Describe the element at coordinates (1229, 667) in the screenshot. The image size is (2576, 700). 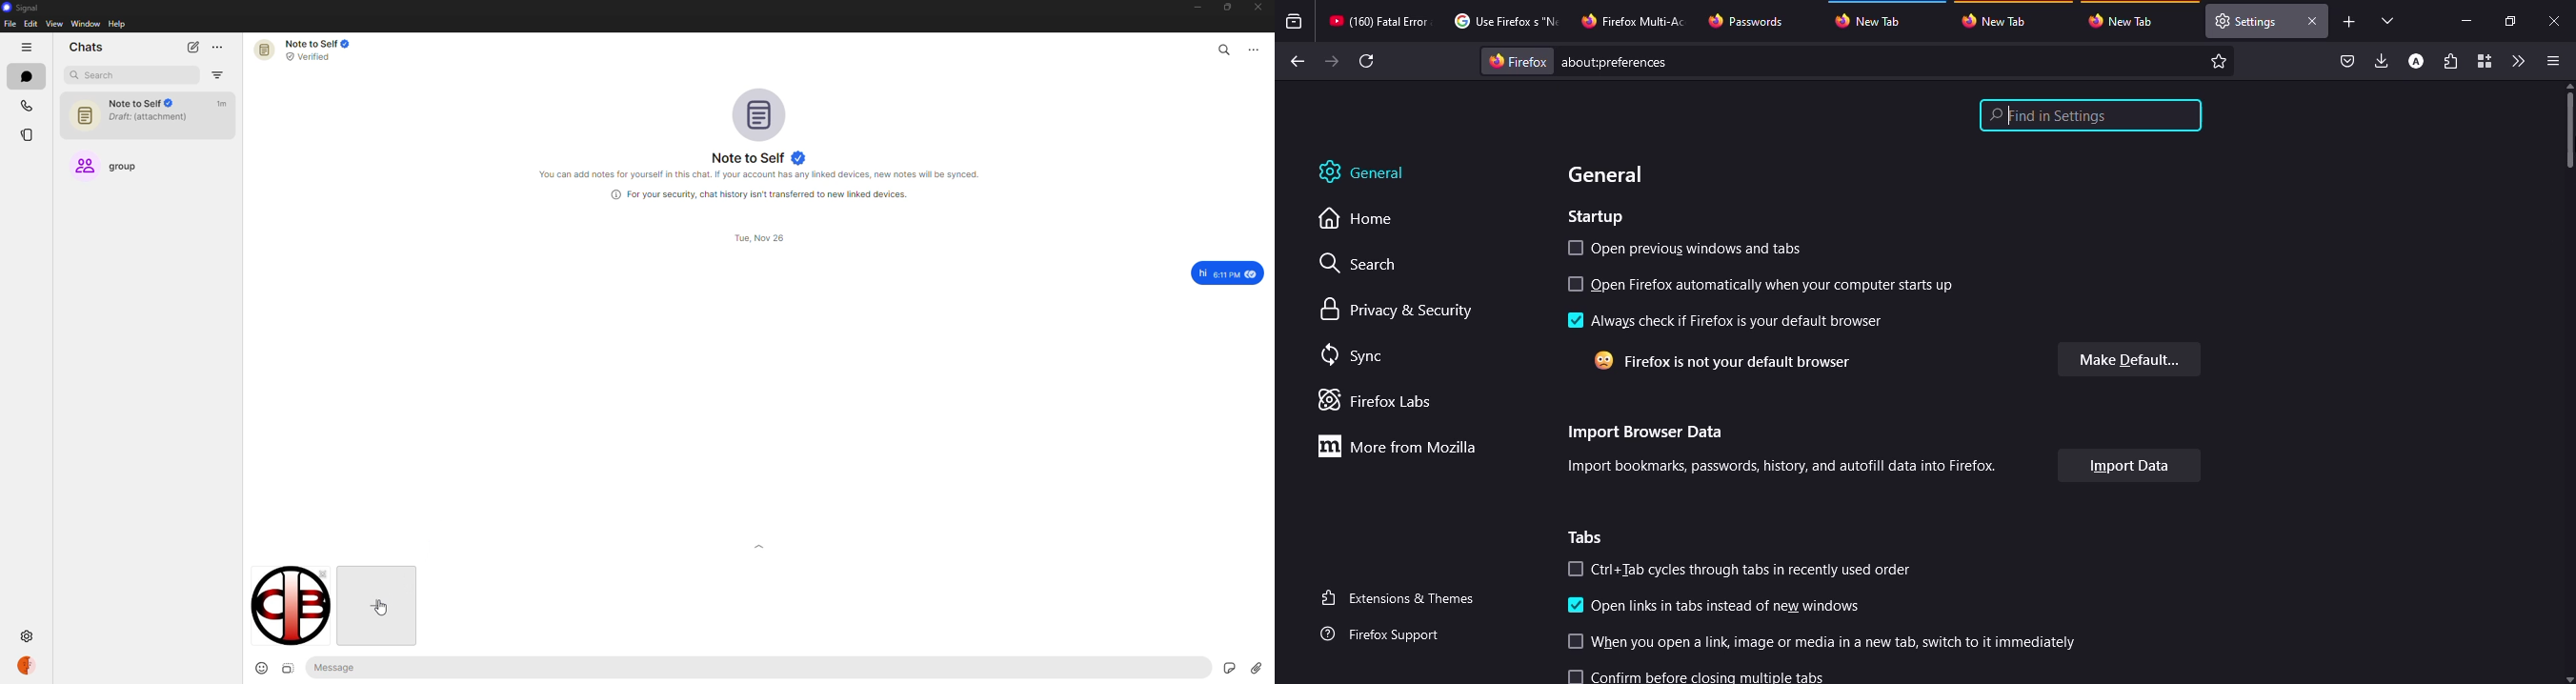
I see `stickers` at that location.